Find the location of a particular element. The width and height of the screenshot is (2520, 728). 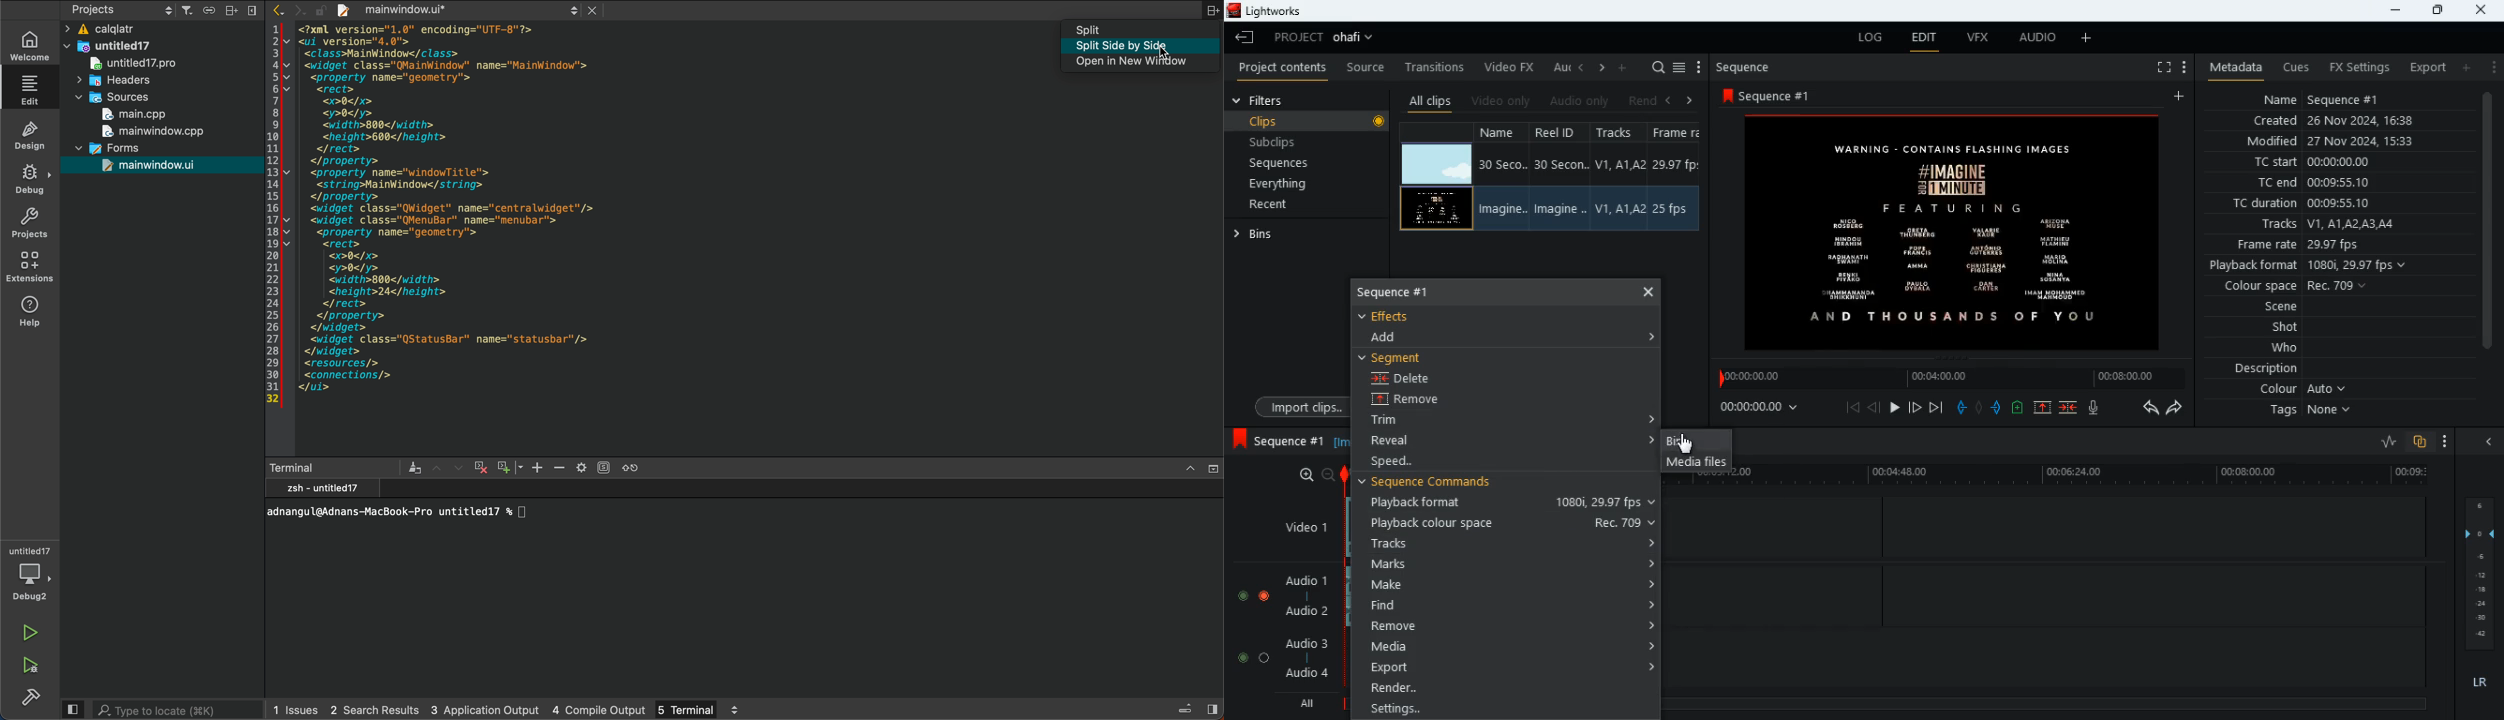

untitled17 is located at coordinates (126, 64).